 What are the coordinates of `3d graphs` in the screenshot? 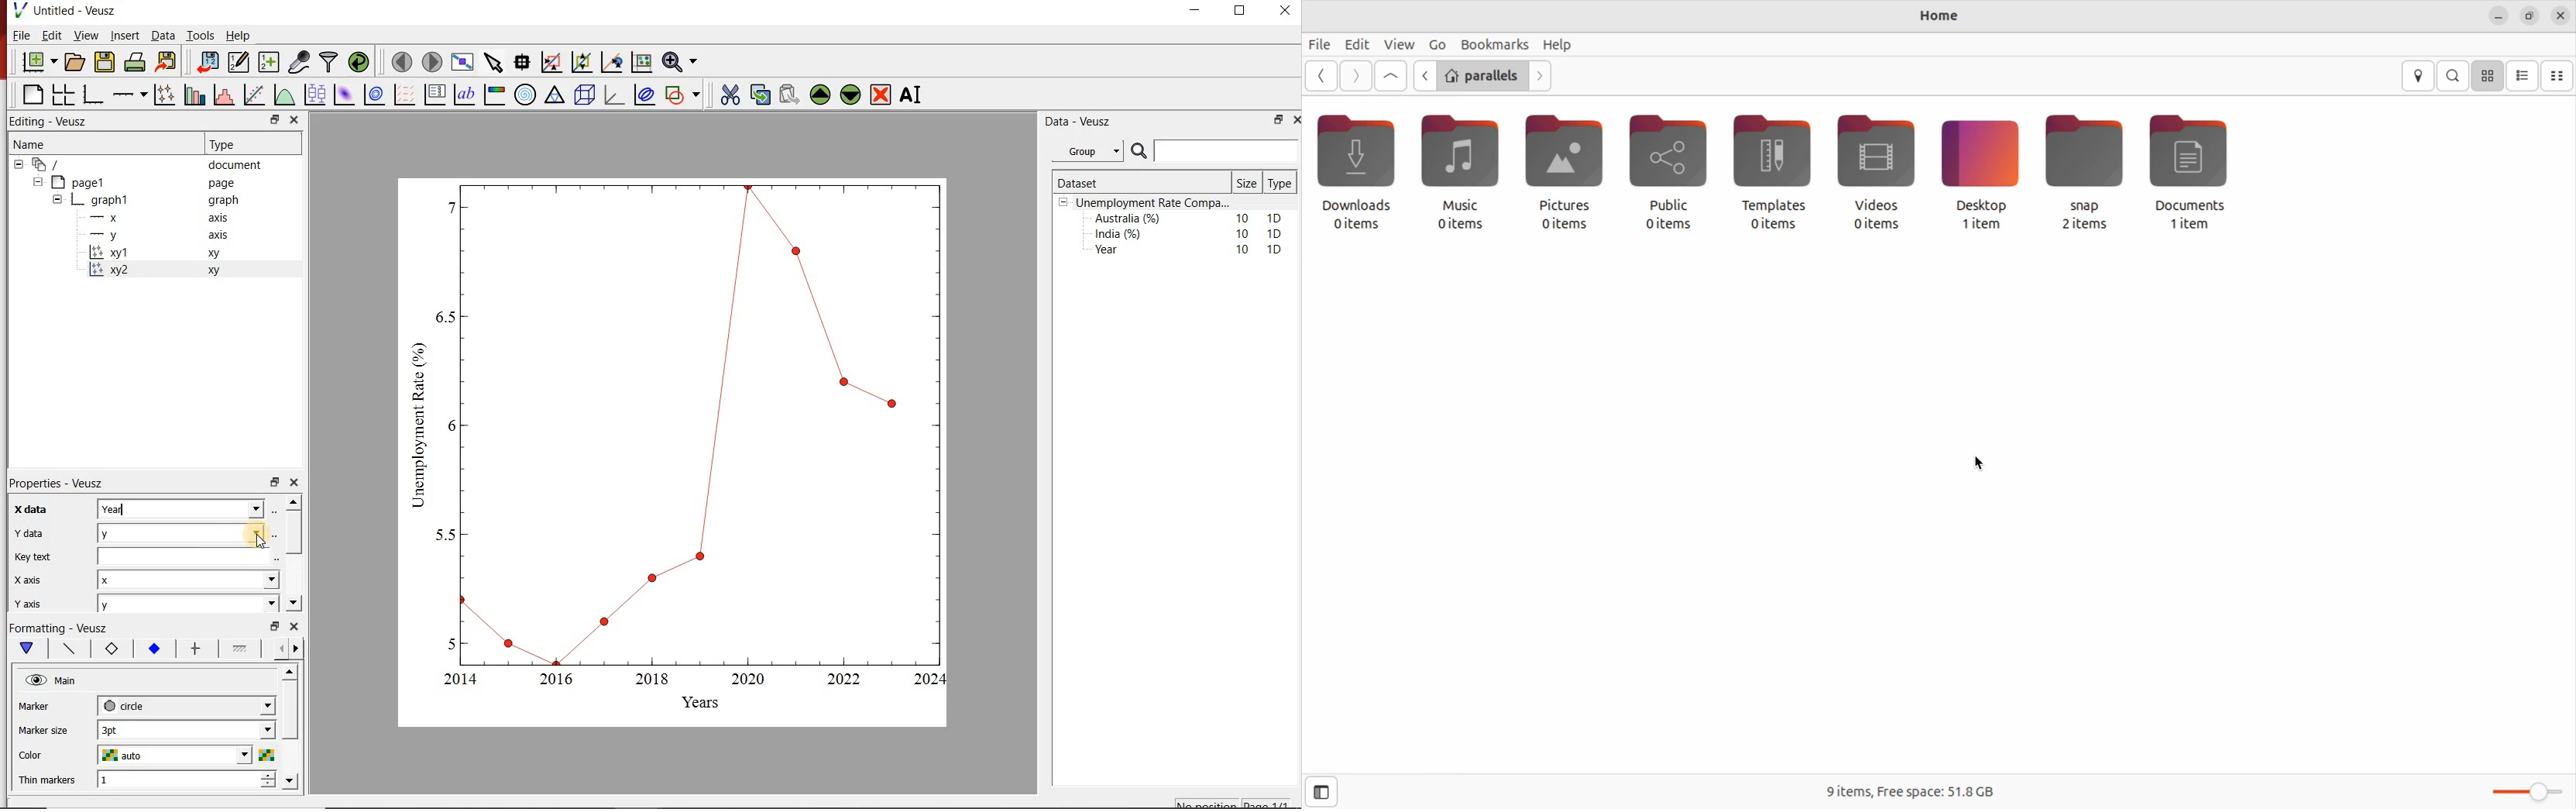 It's located at (613, 95).